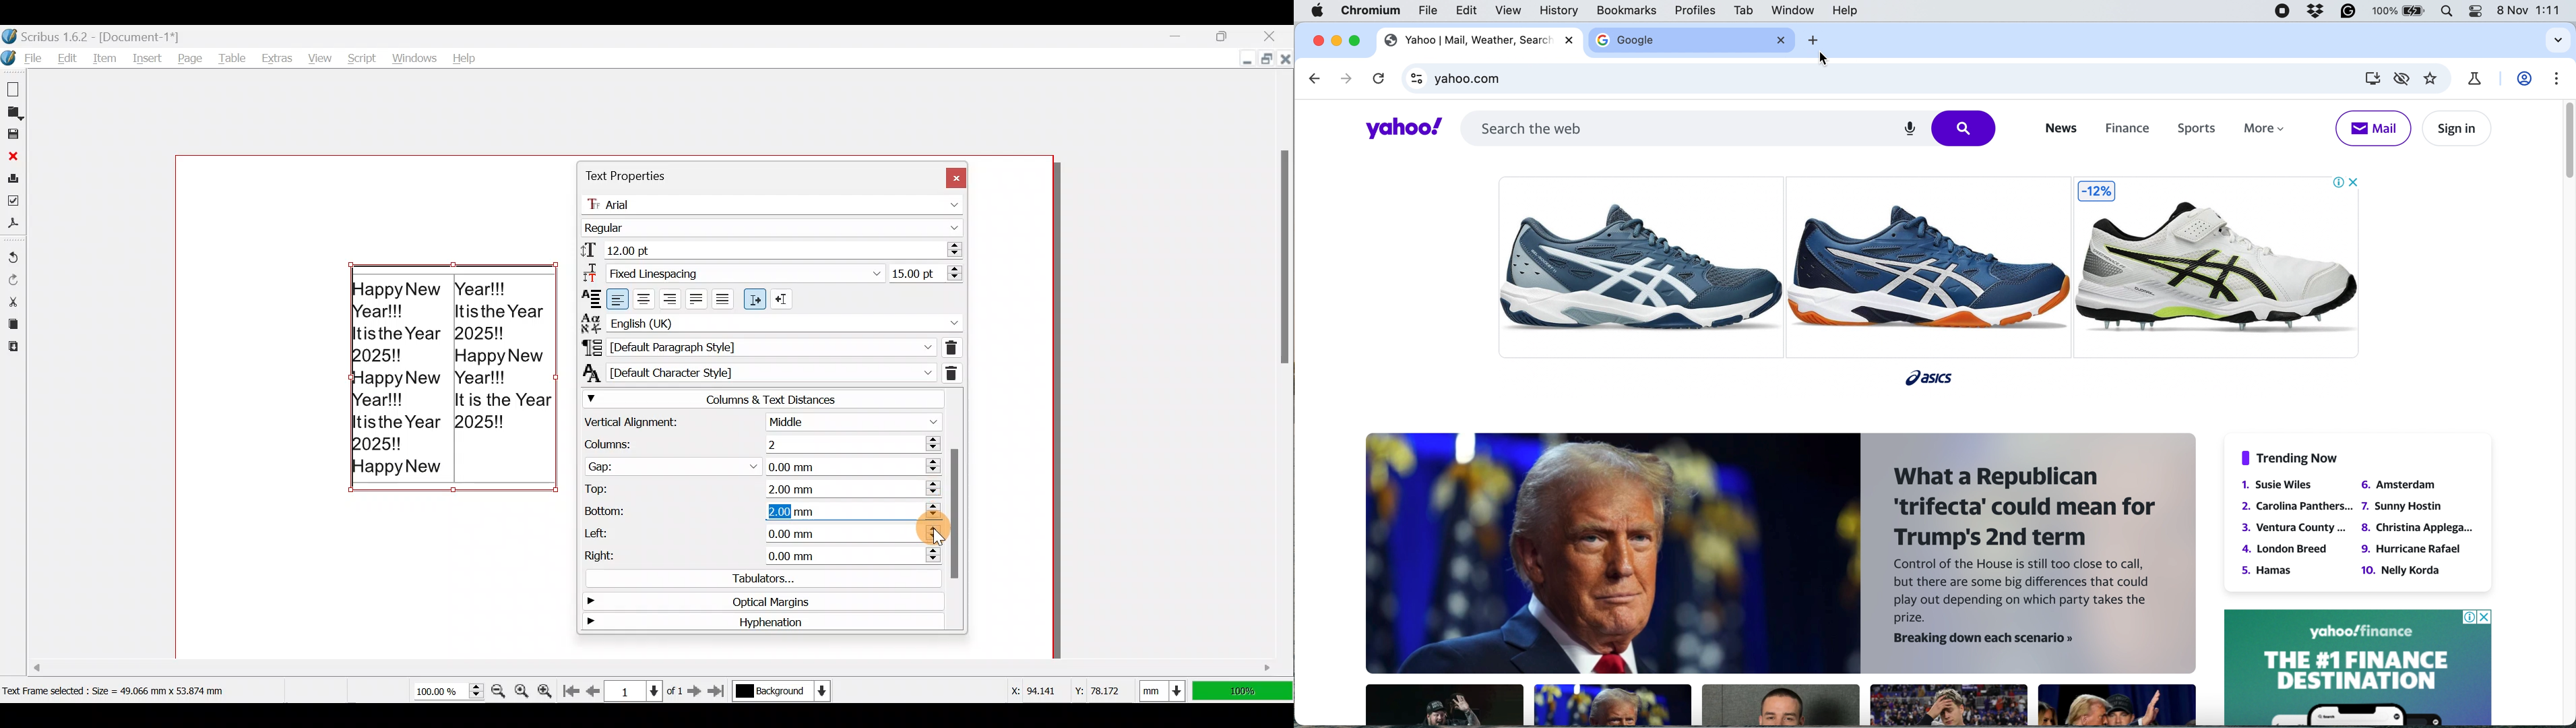 The image size is (2576, 728). Describe the element at coordinates (2564, 141) in the screenshot. I see `vertical scroll bar` at that location.